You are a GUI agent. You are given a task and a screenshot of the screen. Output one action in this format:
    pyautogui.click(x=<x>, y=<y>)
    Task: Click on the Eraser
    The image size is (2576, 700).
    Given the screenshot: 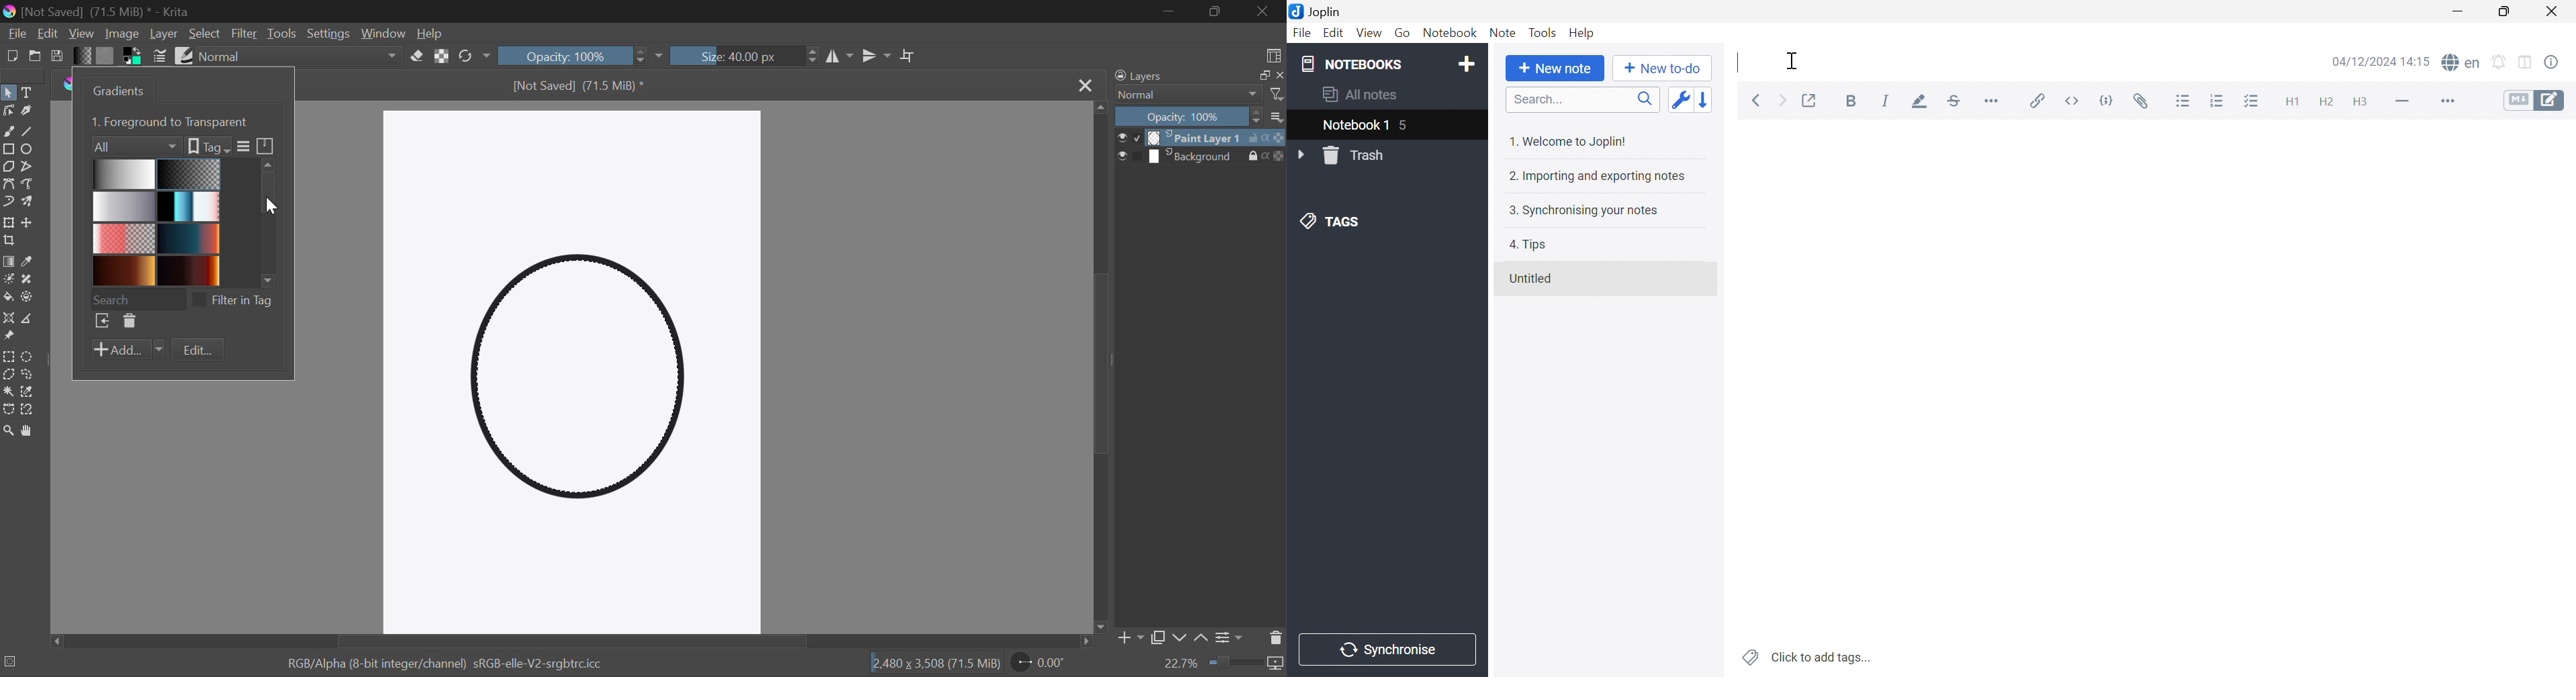 What is the action you would take?
    pyautogui.click(x=417, y=56)
    